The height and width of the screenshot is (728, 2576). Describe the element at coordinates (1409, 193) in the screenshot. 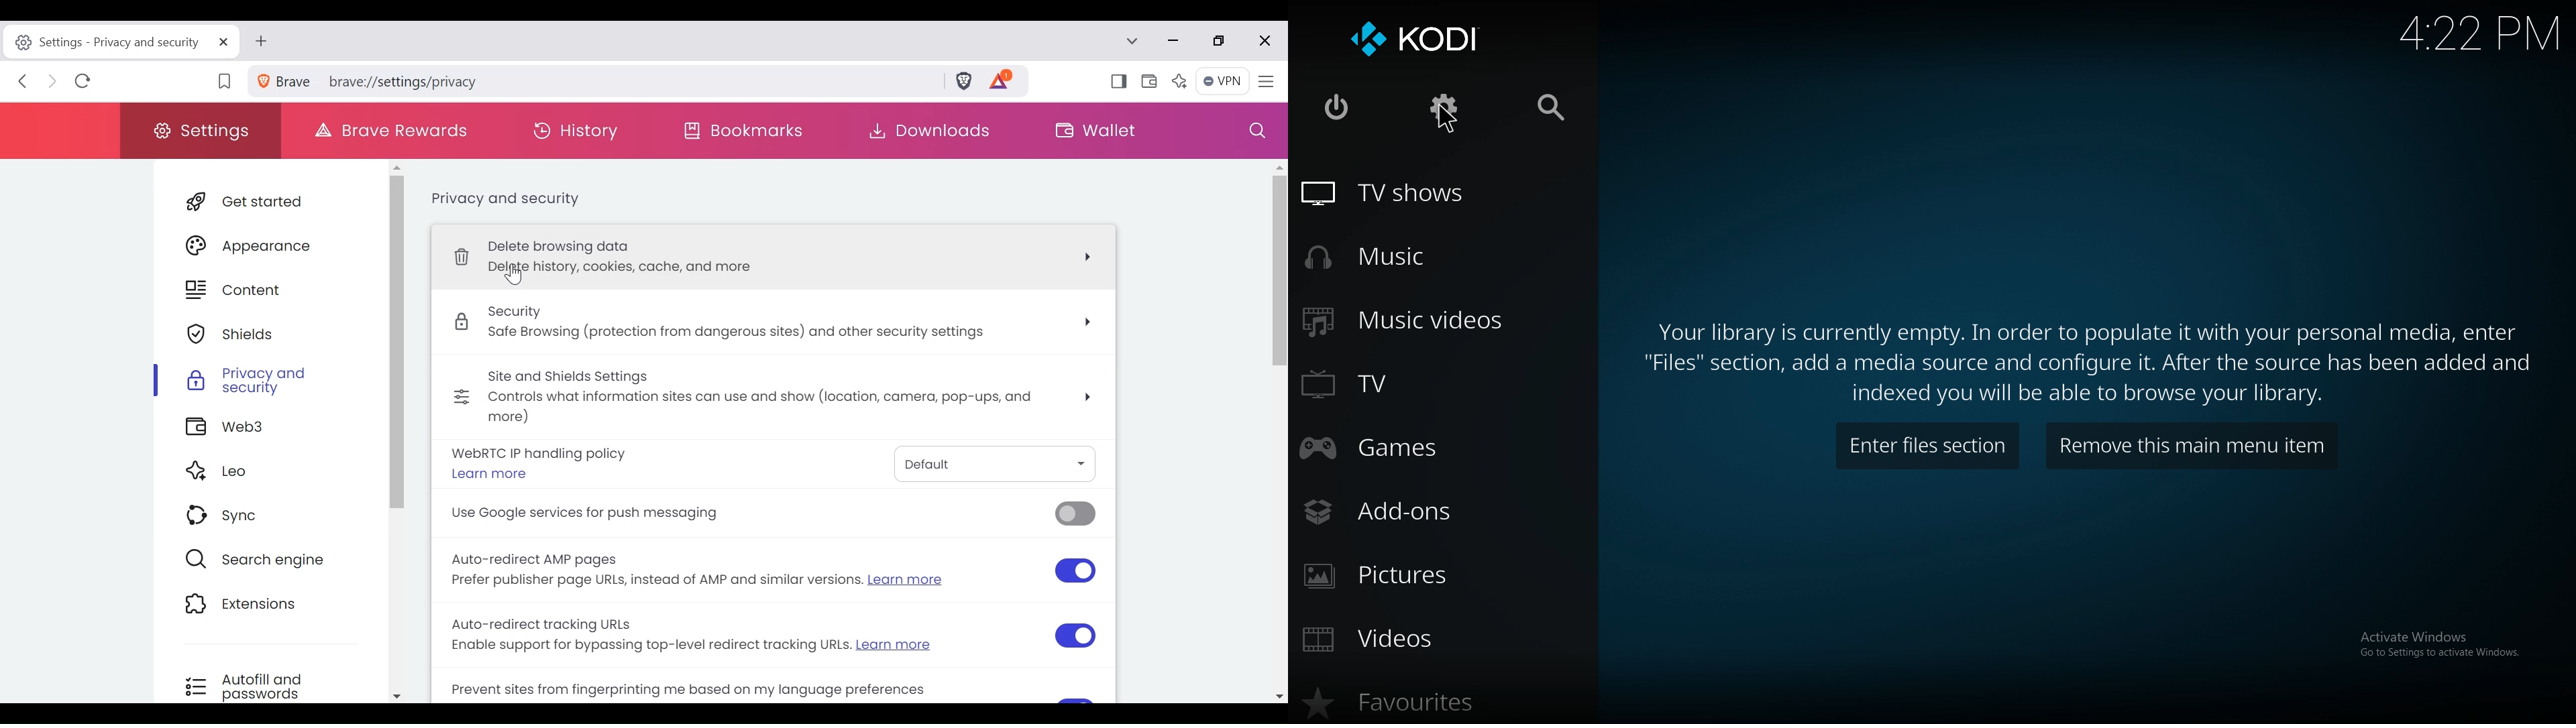

I see `tv shows` at that location.